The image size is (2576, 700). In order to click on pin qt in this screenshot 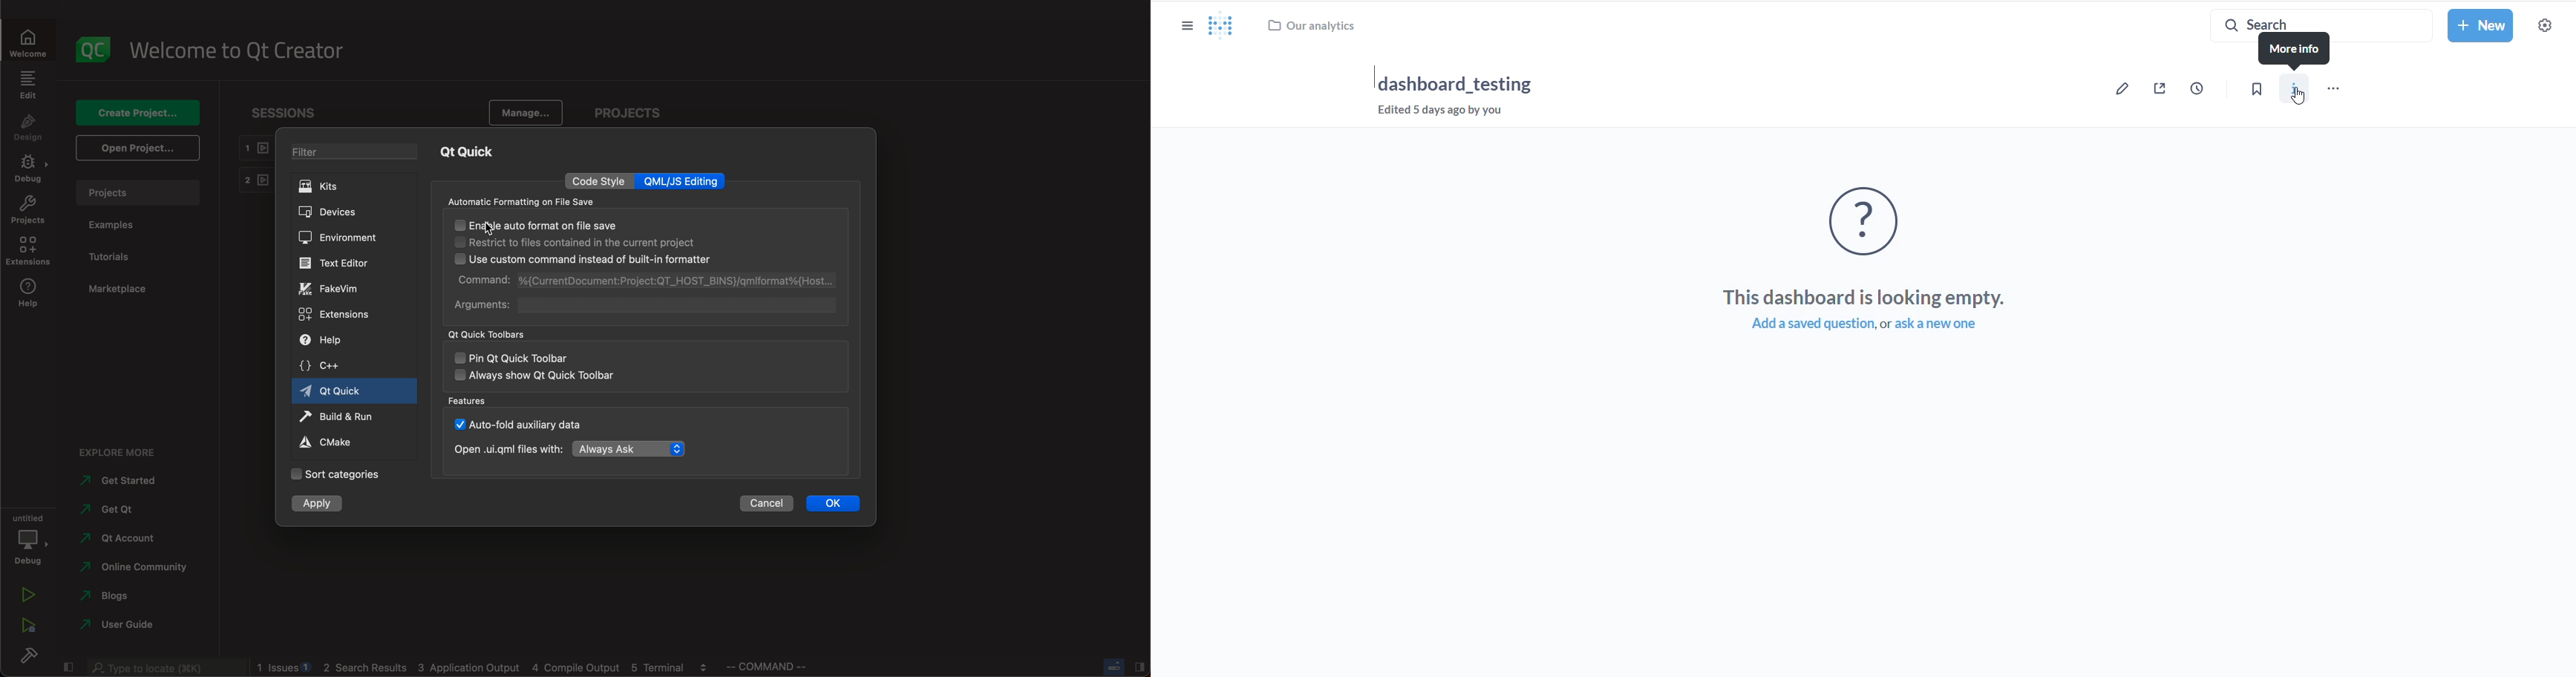, I will do `click(537, 358)`.